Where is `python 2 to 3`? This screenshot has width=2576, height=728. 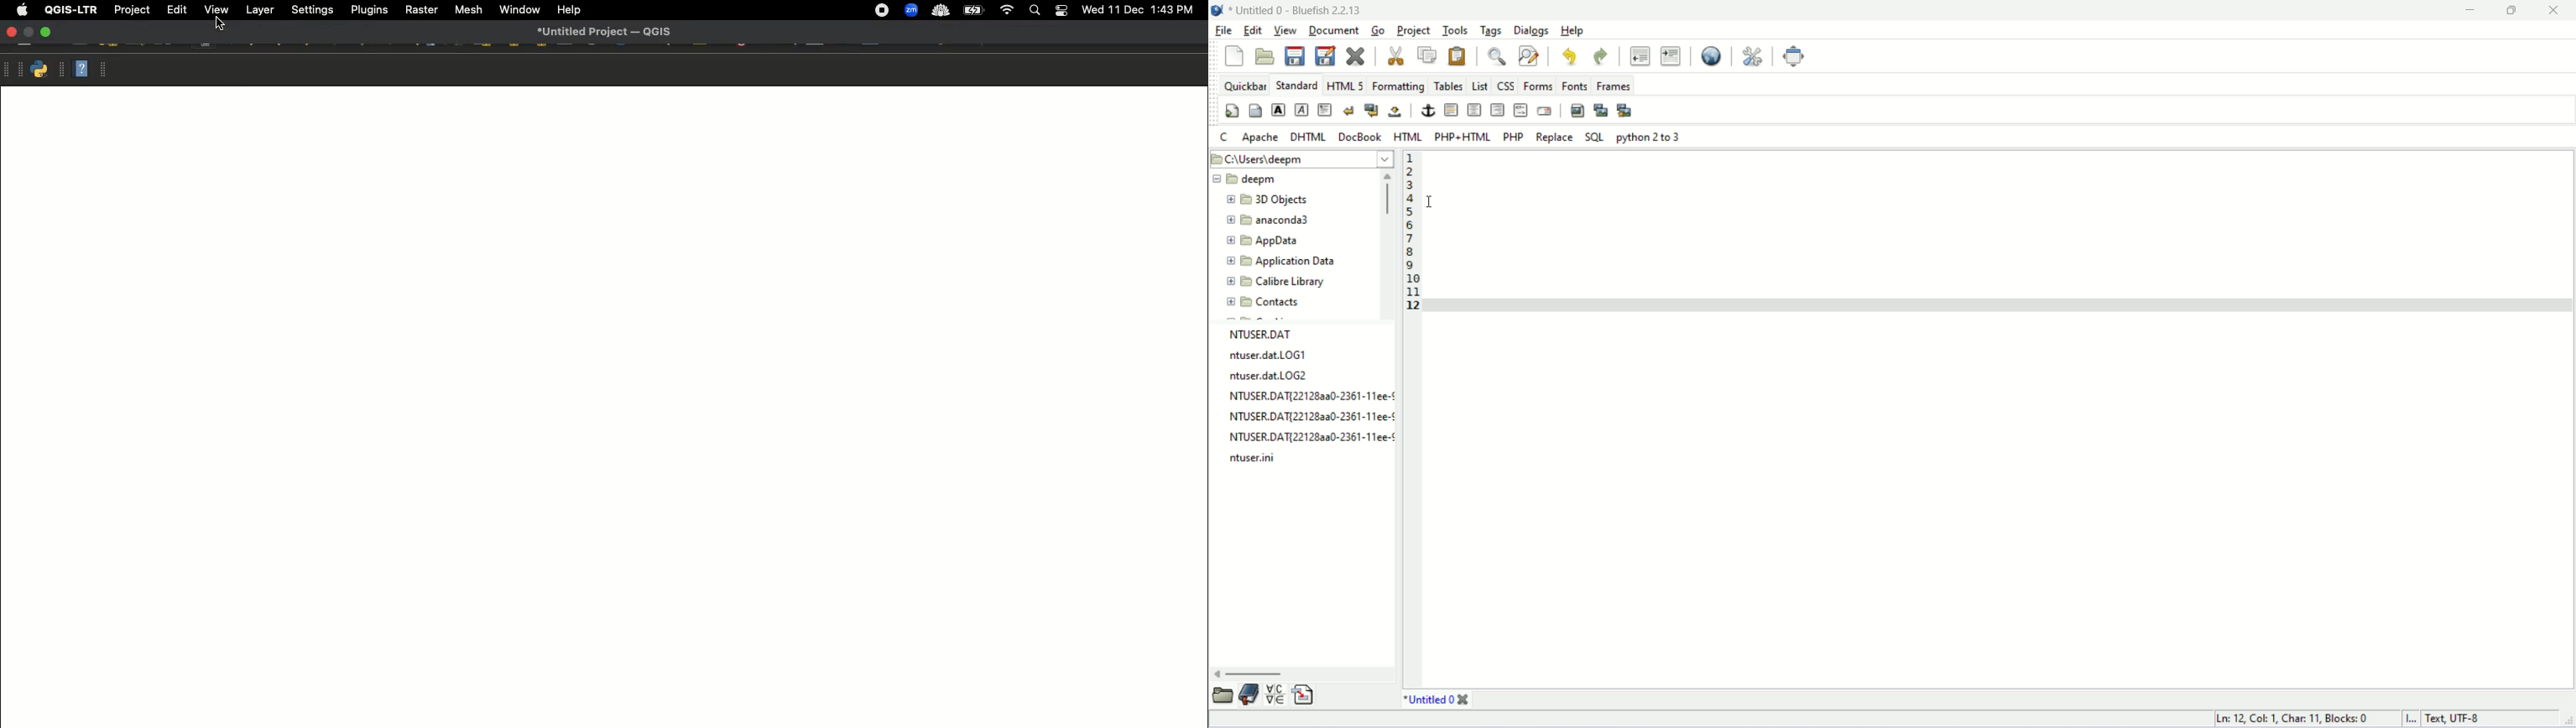 python 2 to 3 is located at coordinates (1654, 138).